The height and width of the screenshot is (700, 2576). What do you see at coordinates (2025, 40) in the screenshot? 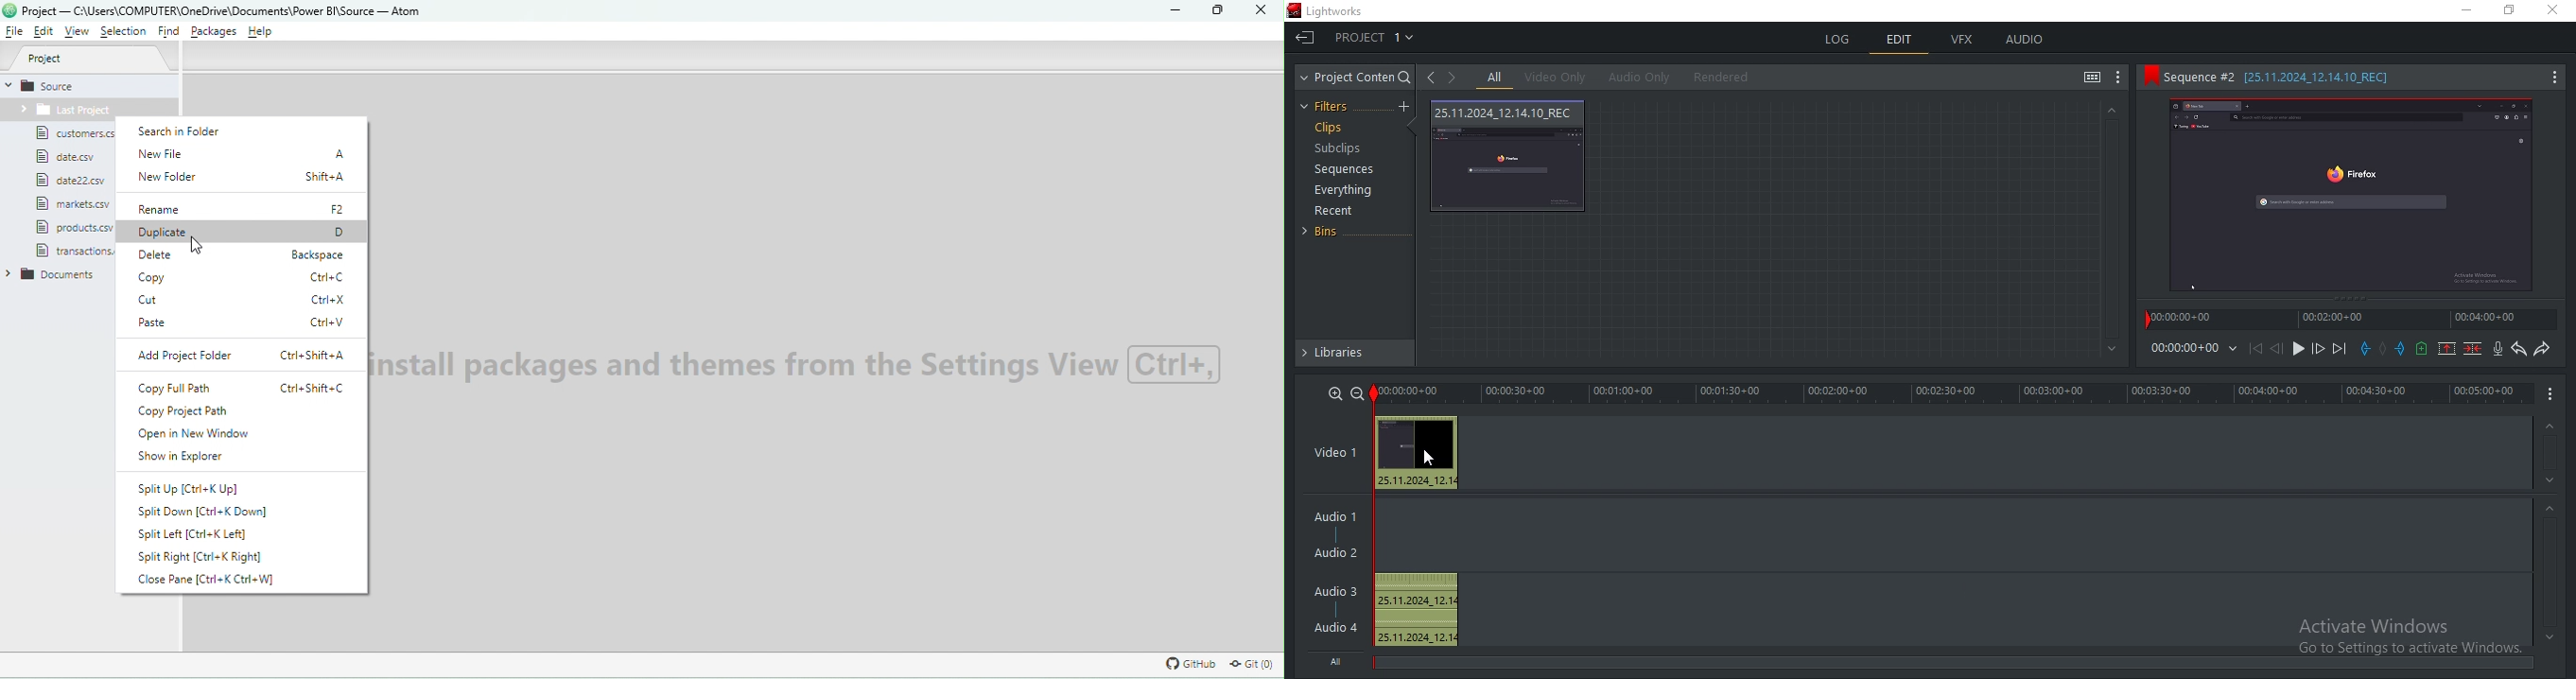
I see `audio` at bounding box center [2025, 40].